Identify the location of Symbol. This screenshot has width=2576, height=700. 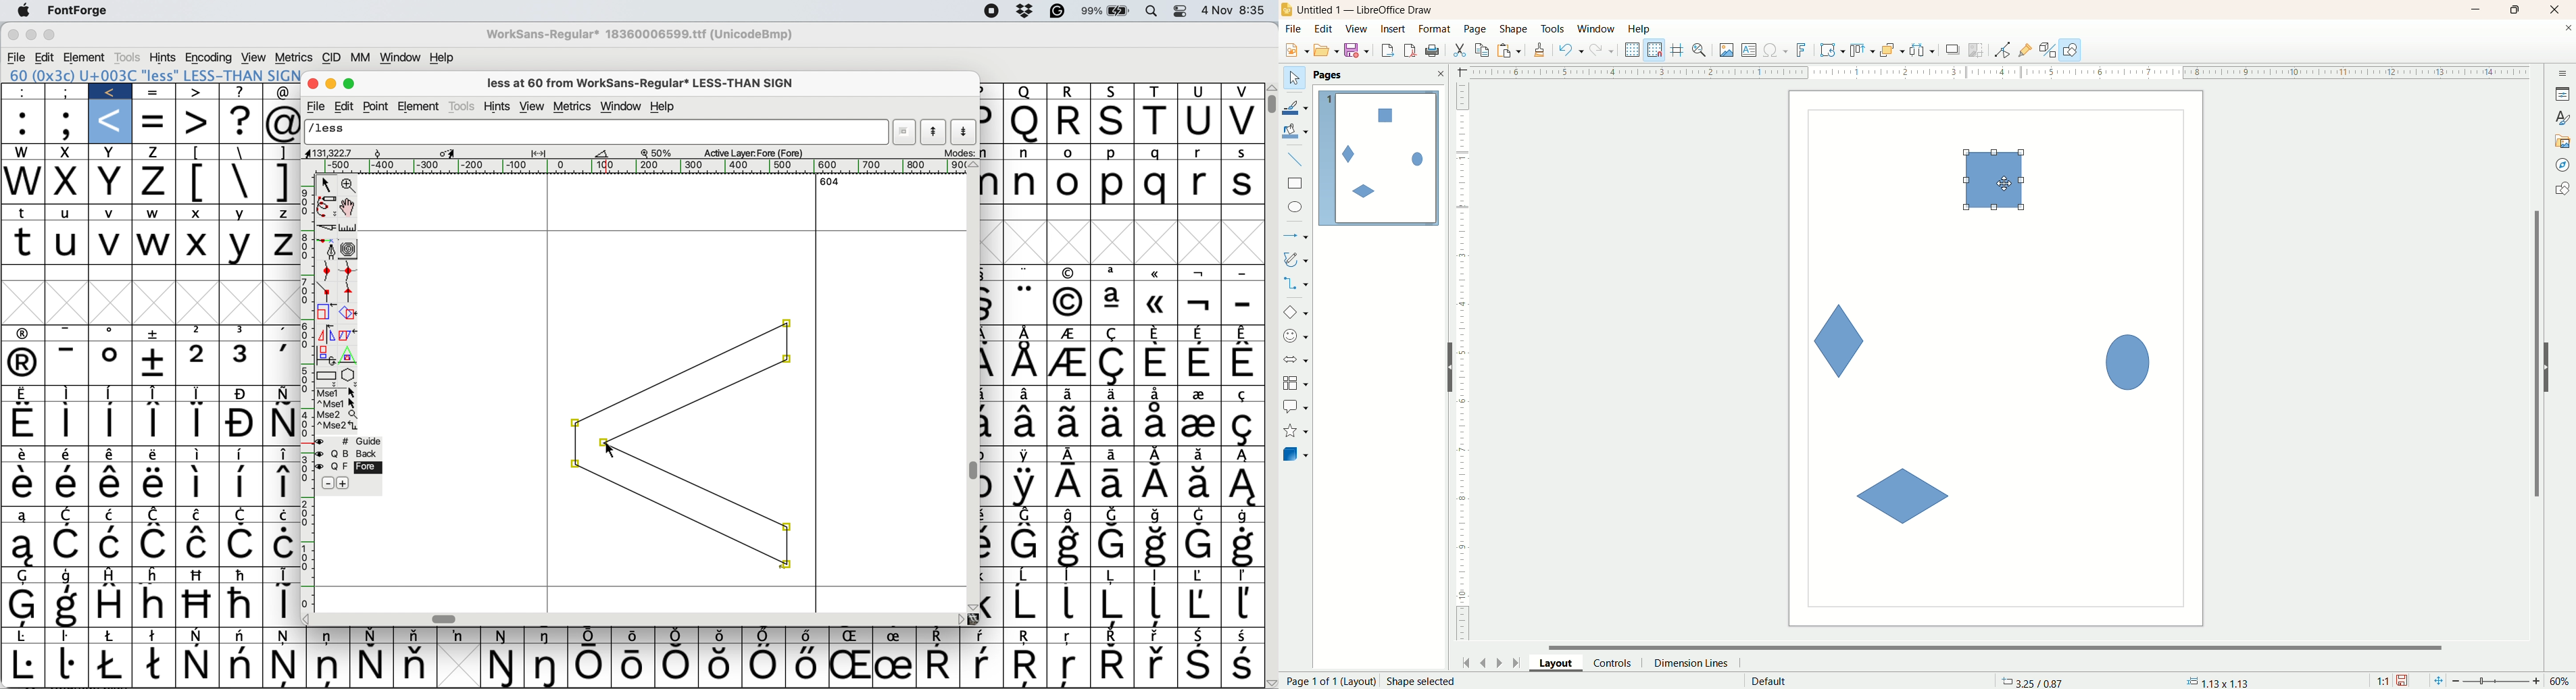
(329, 669).